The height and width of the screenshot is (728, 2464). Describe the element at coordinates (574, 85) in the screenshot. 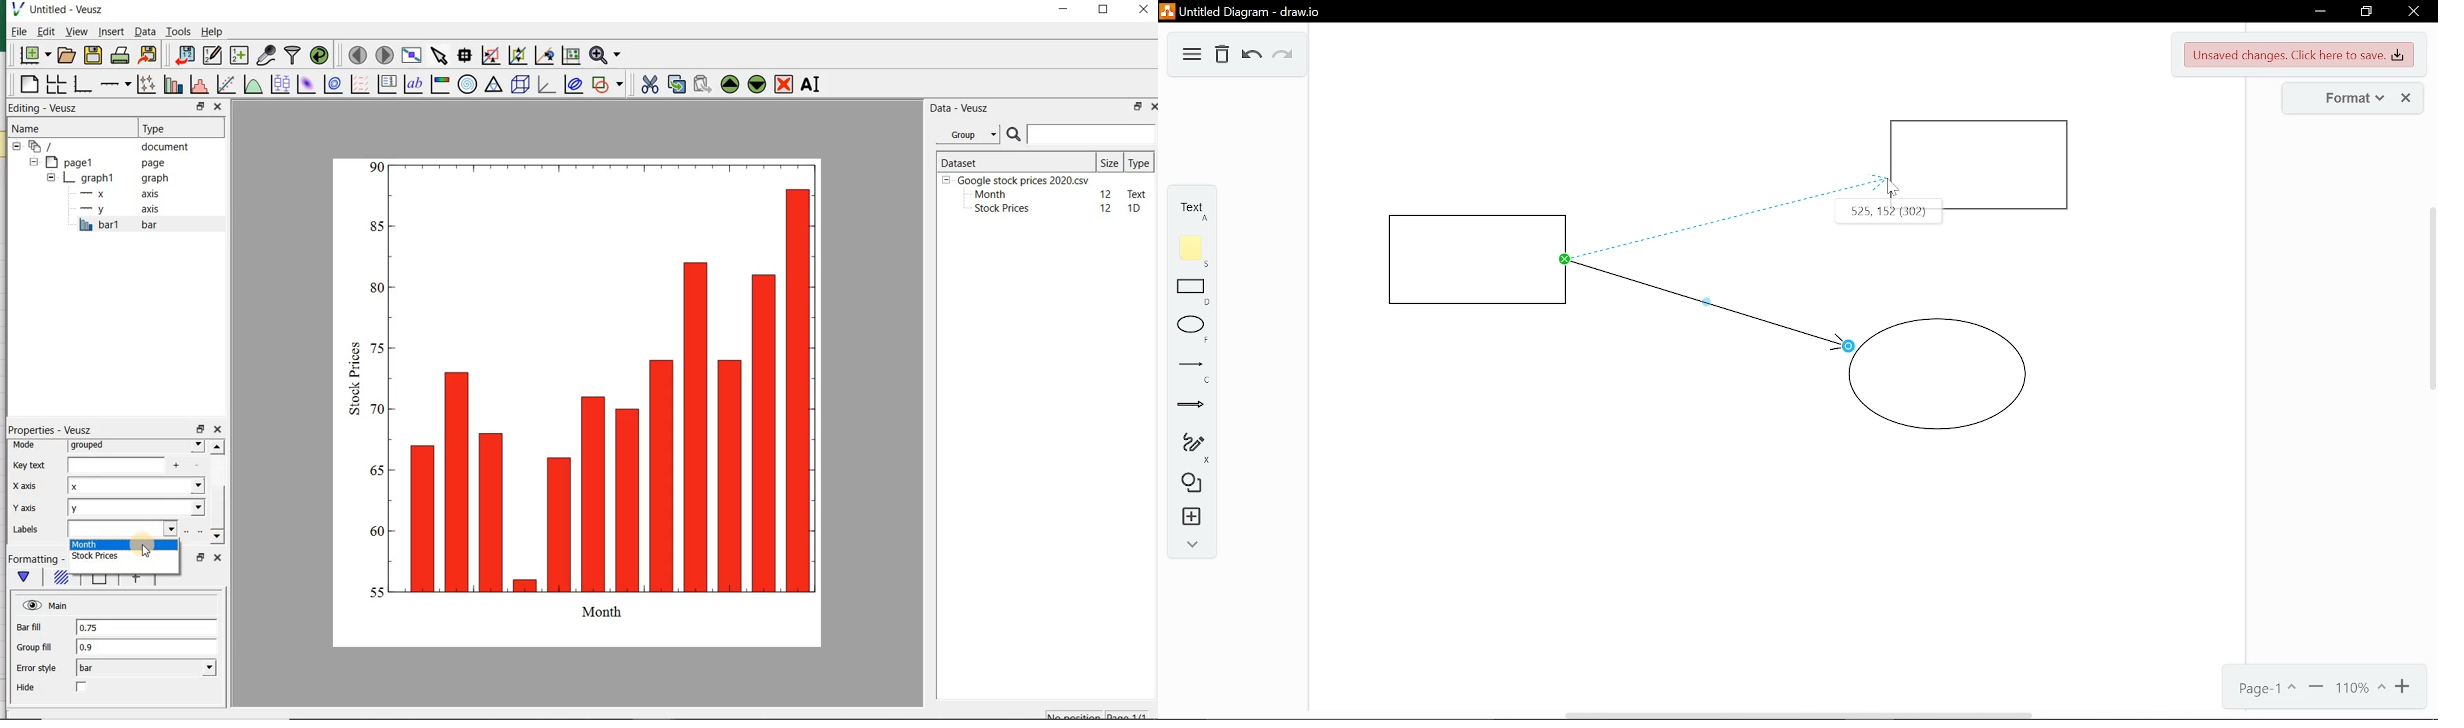

I see `plot covariance ellipses` at that location.